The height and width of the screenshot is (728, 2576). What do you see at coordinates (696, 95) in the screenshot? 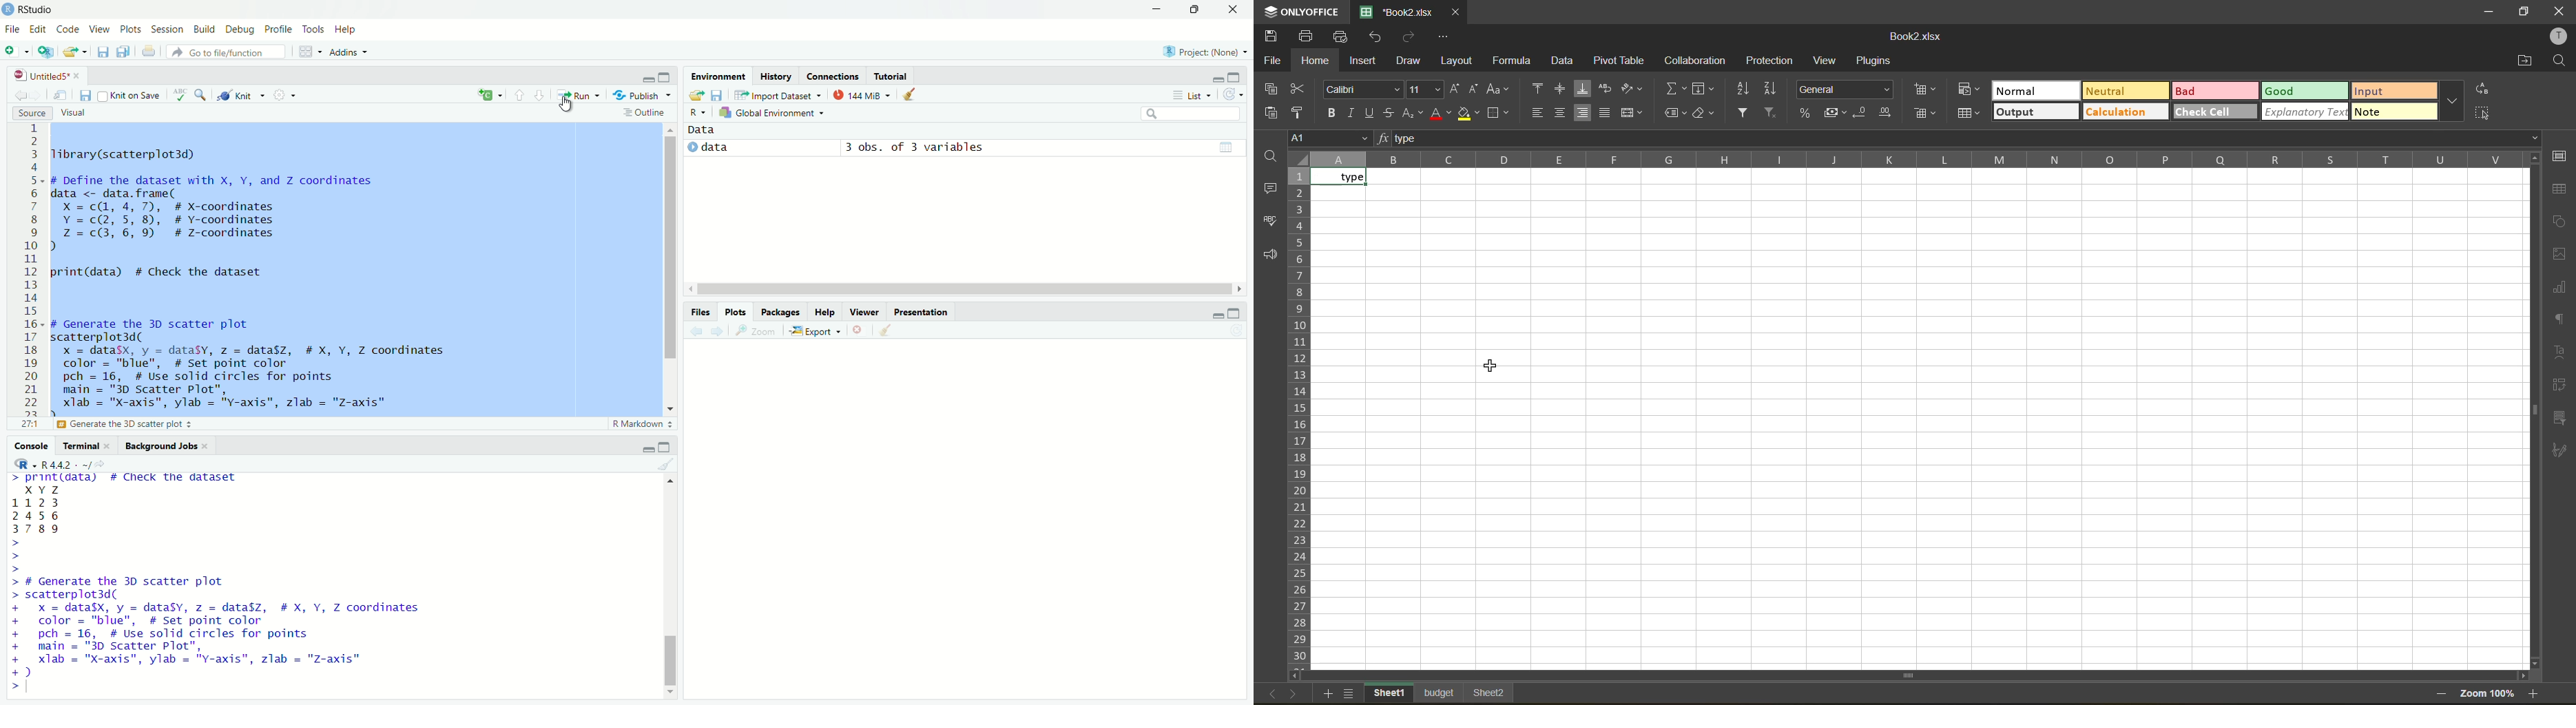
I see `load workspace` at bounding box center [696, 95].